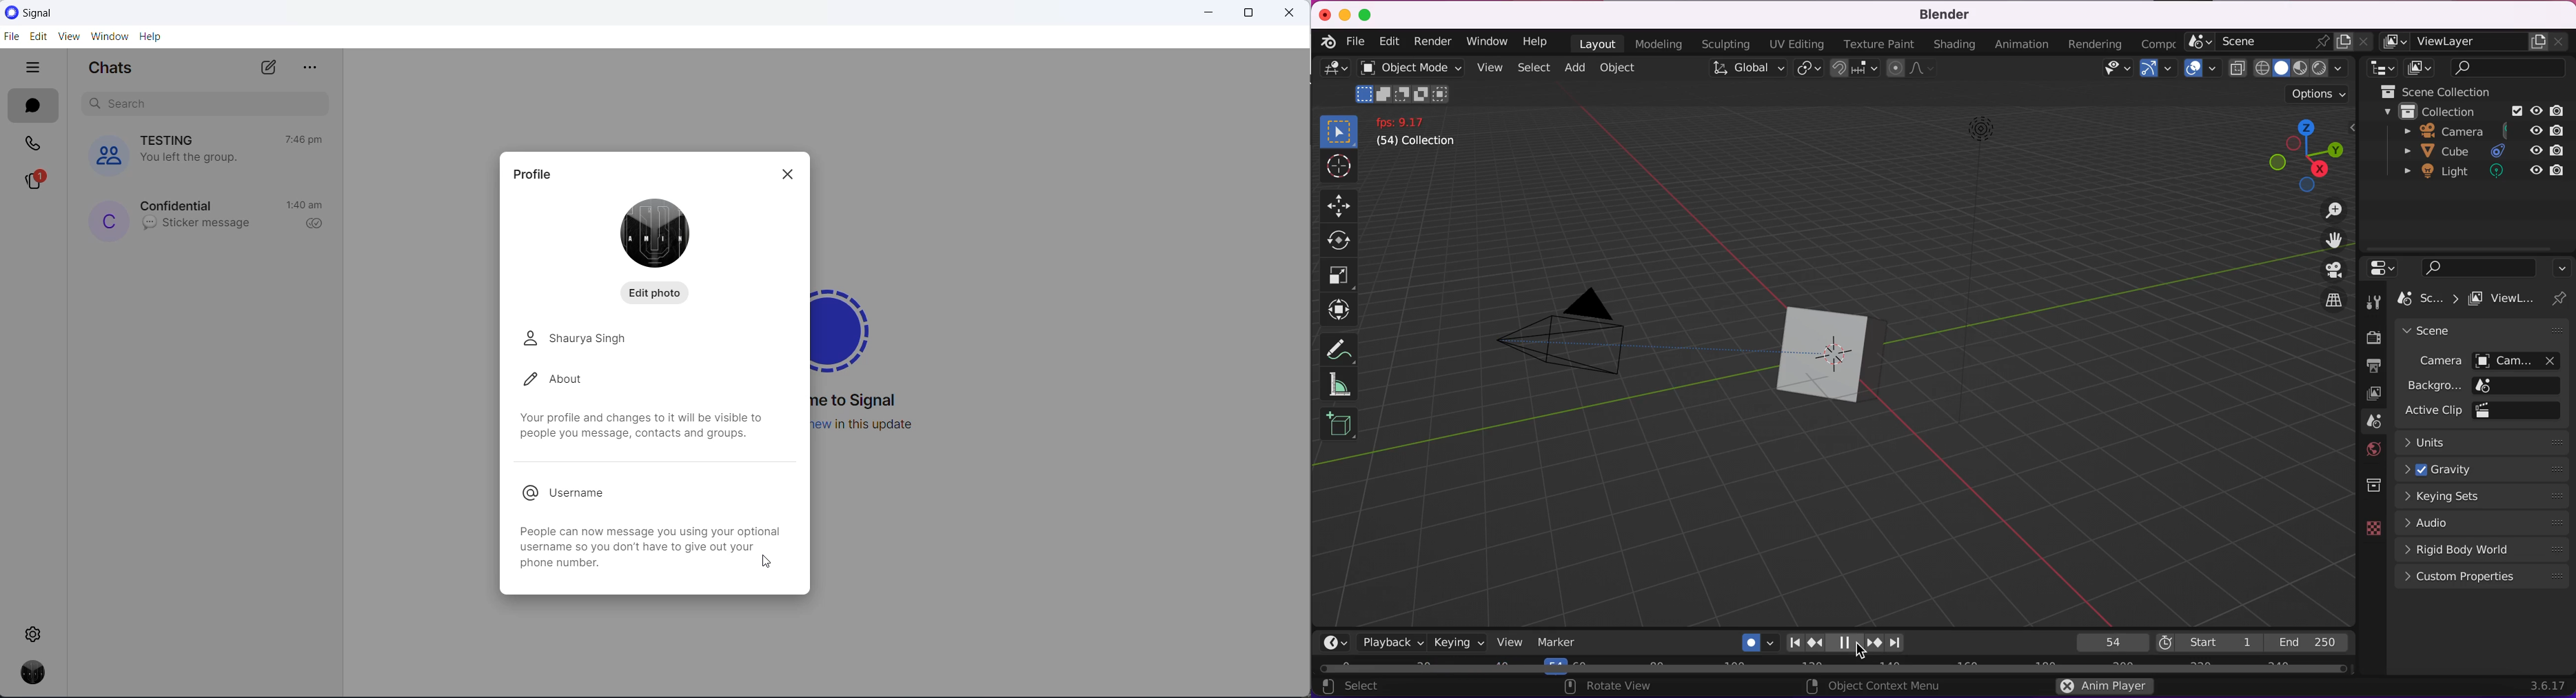  I want to click on contact name, so click(180, 205).